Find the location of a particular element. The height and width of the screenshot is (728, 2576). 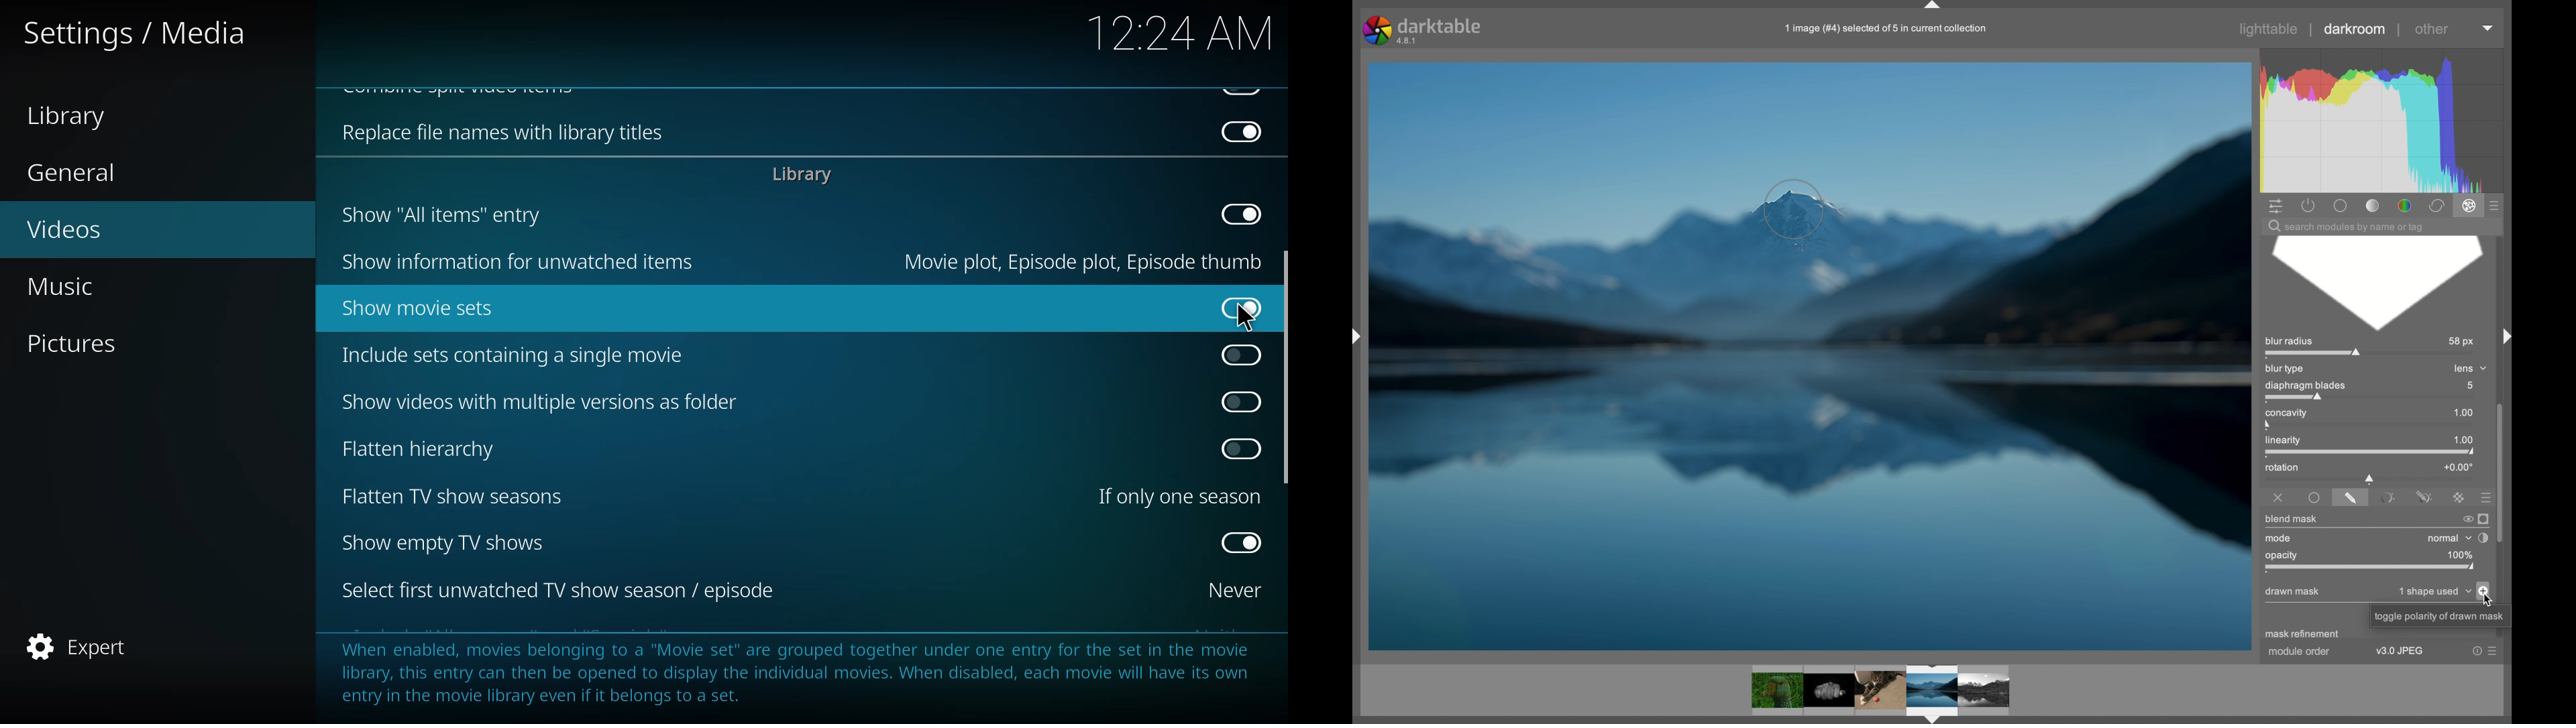

expert is located at coordinates (81, 643).